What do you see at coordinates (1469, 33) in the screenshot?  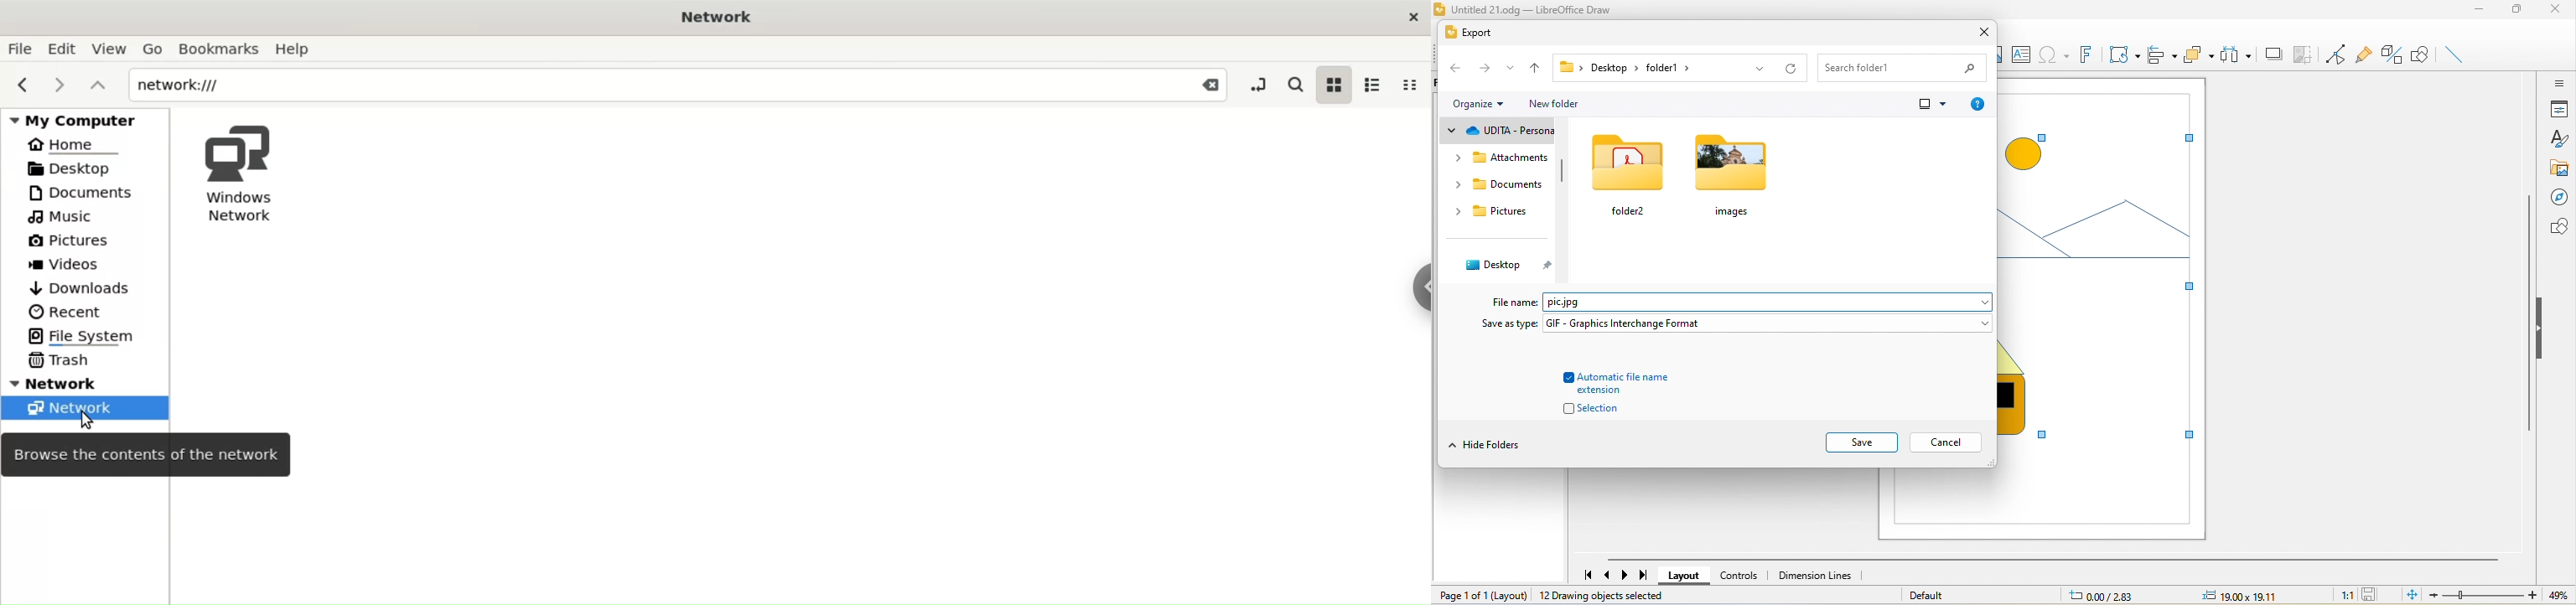 I see `export` at bounding box center [1469, 33].